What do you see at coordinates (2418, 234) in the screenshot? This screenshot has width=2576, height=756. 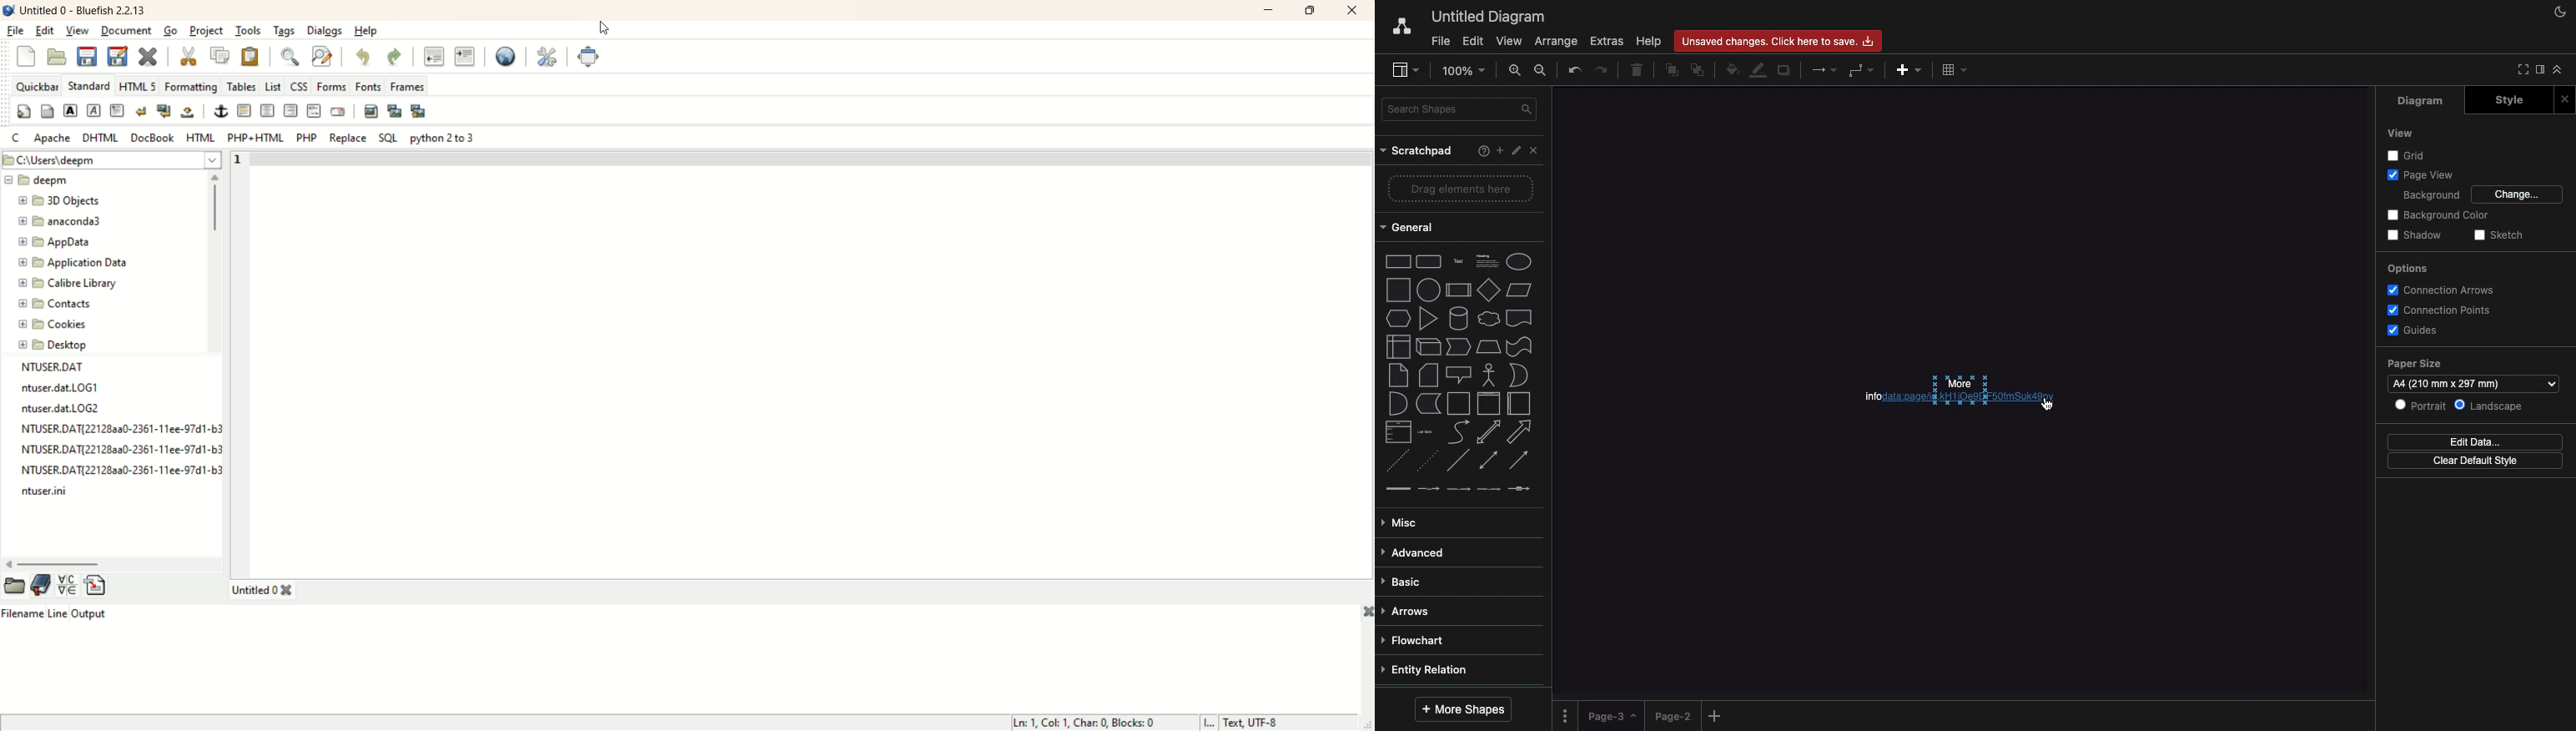 I see `Shadow` at bounding box center [2418, 234].